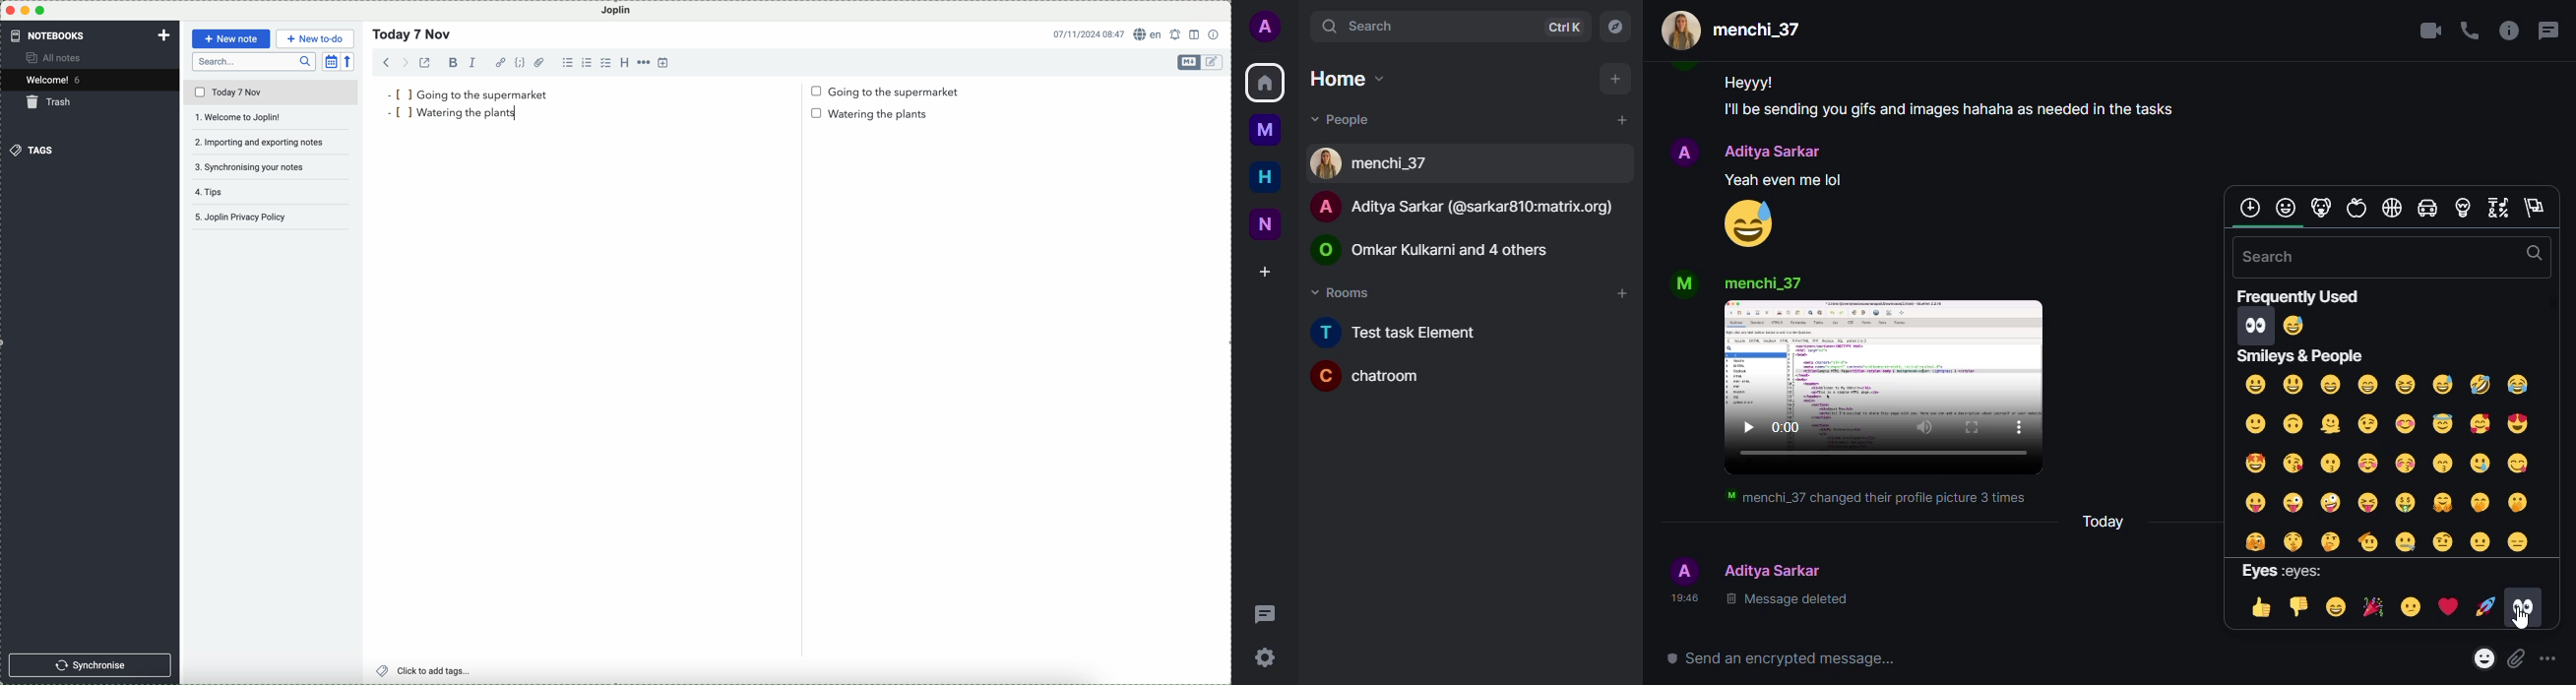  I want to click on profile, so click(1682, 284).